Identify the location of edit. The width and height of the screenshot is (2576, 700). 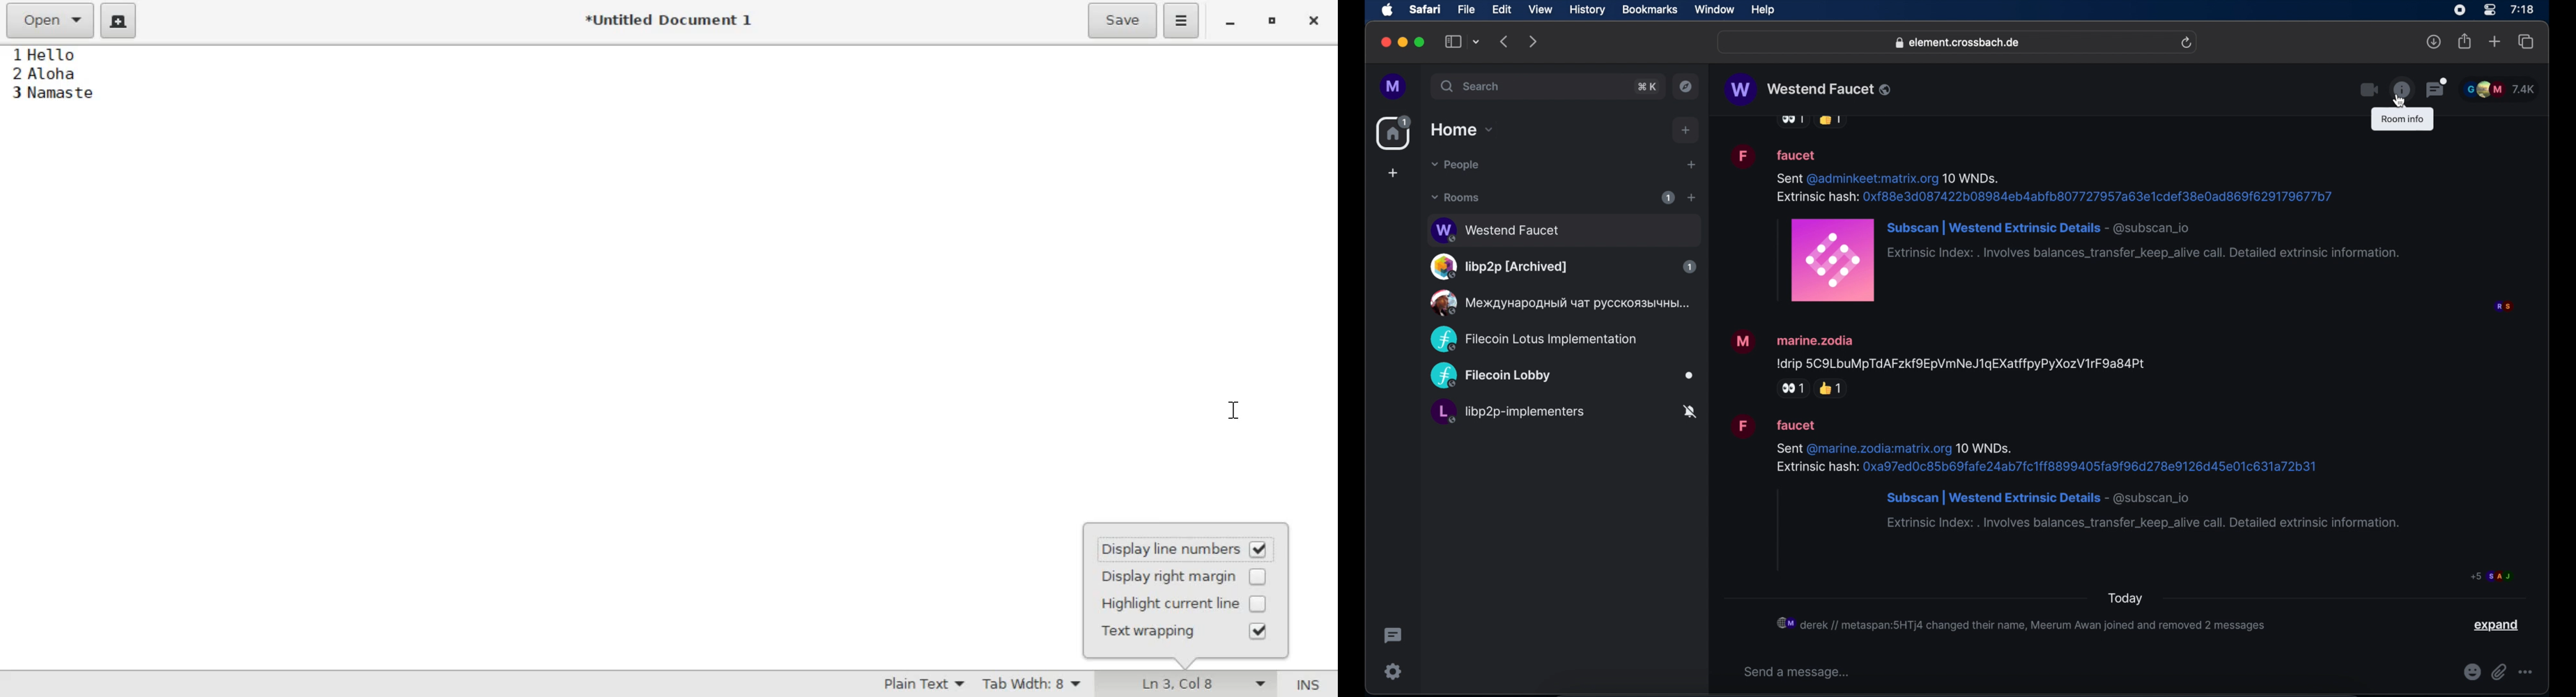
(1502, 9).